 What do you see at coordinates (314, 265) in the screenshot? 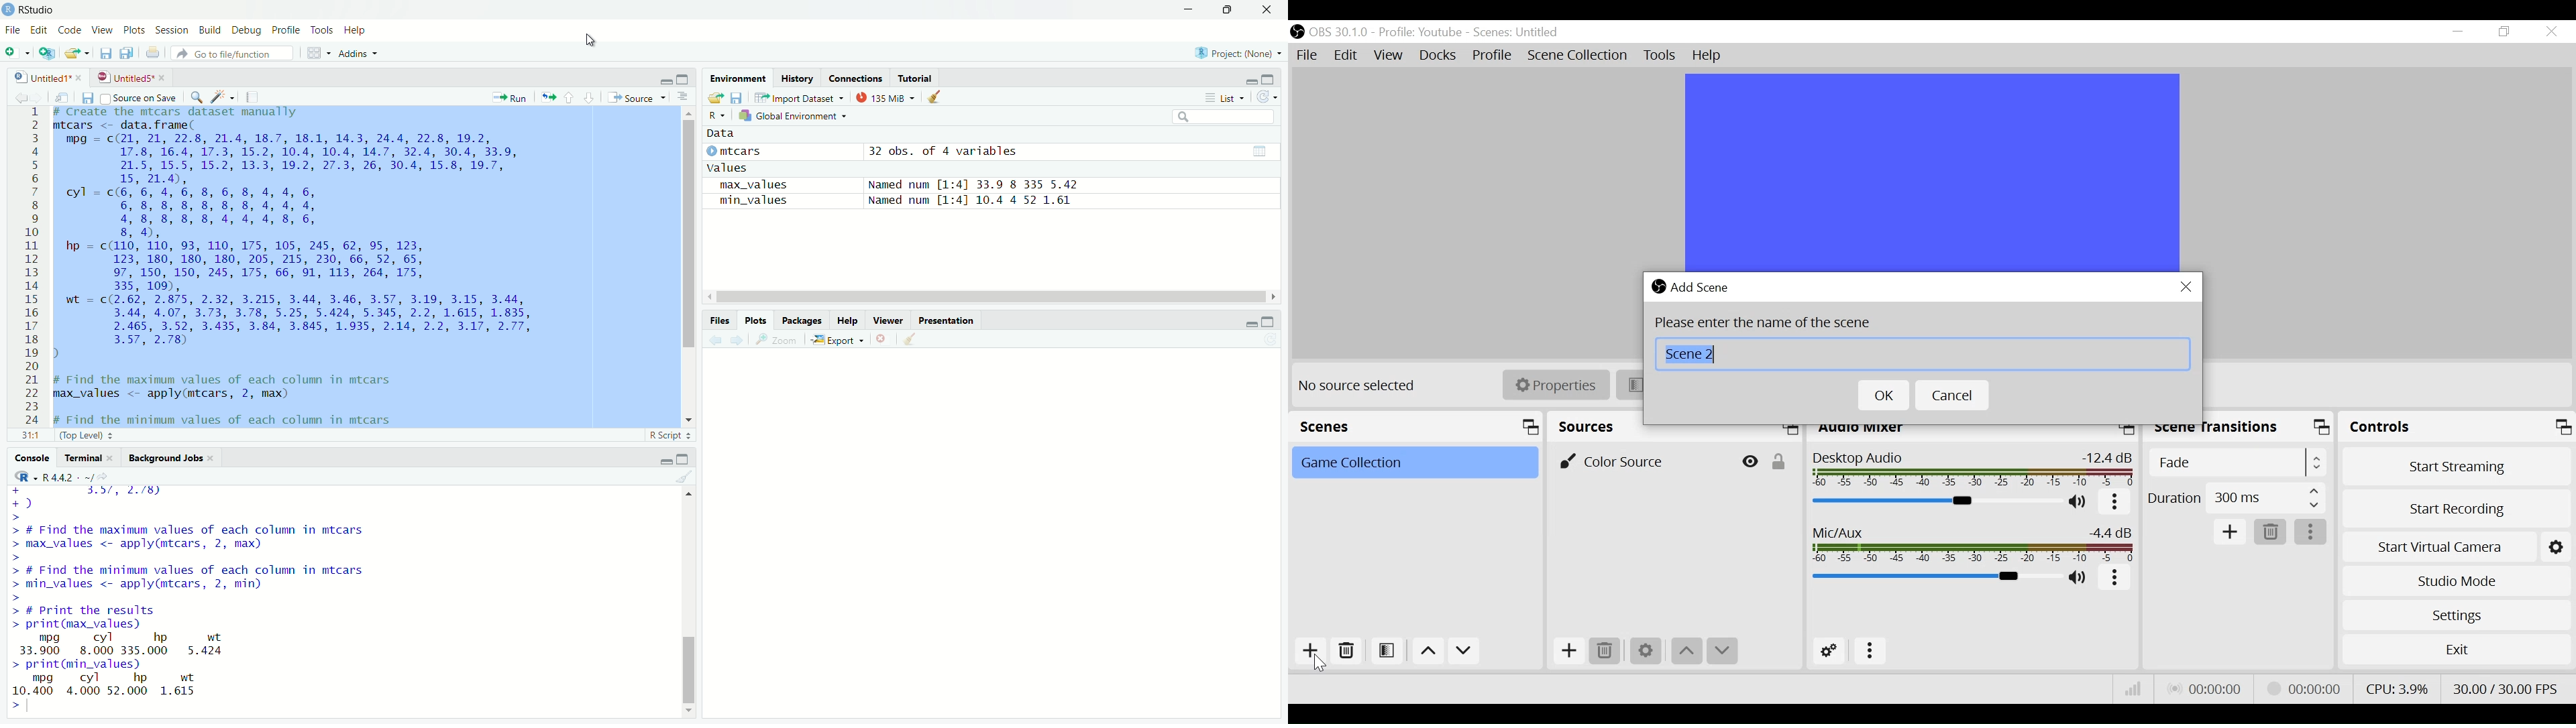
I see `1 # Create the mtcars dataset manually

2 mtcars <- data.frame(

3 mpg = c(21, 21, 22.8, 21.4, 18.7, 18.1, 14.3, 24.4, 22.8, 19.2,

4 17.8, 16.4, 17.3, 15.2, 10.4, 10.4, 14.7, 32.4, 30.4, 33.9,
5 21.5, 15.5, 15.2, 13.3, 19.2, 27.3, 26, 30.4, 15.8, 19.7,

6 15, 21.4),

7 coyl=c(6,6,4,6,8,6,8,4,4,6,

8 6,8,8,8,8,8,8,4,4,4, T

9 4,8,8,8,8,4,4,4,8,6,

10 8, 4,

11 hp = c(110, 110, 93, 110, 175, 105, 245, 62, 95, 123,

12 123, 180, 180, 180, 205, 215, 230, 66, 52, 65,

13 97, 150, 150, 245, 175, 66, 91, 113, 264, 175,

14 335, 109),

15 wt = c(2.62, 2.875, 2.32, 3.215, 3.44, 3.46, 3.57, 3.19, 3.15, 3.44,
16 3.44, 4.07, 3.73, 3.78, 5.25, 5.424, 5.345, 2.2, 1.615, 1.835,
17 2.465, 3.52, 3.435, 3.84, 3.845, 1.935, 2.14, 2.2, 3.17, 2.77,
18 3.57, 2.78)

19 )

20

21 # Find the maximum values of each column in mtcars

22 max_values <- apply(mtcars, 2, max)

peng` at bounding box center [314, 265].